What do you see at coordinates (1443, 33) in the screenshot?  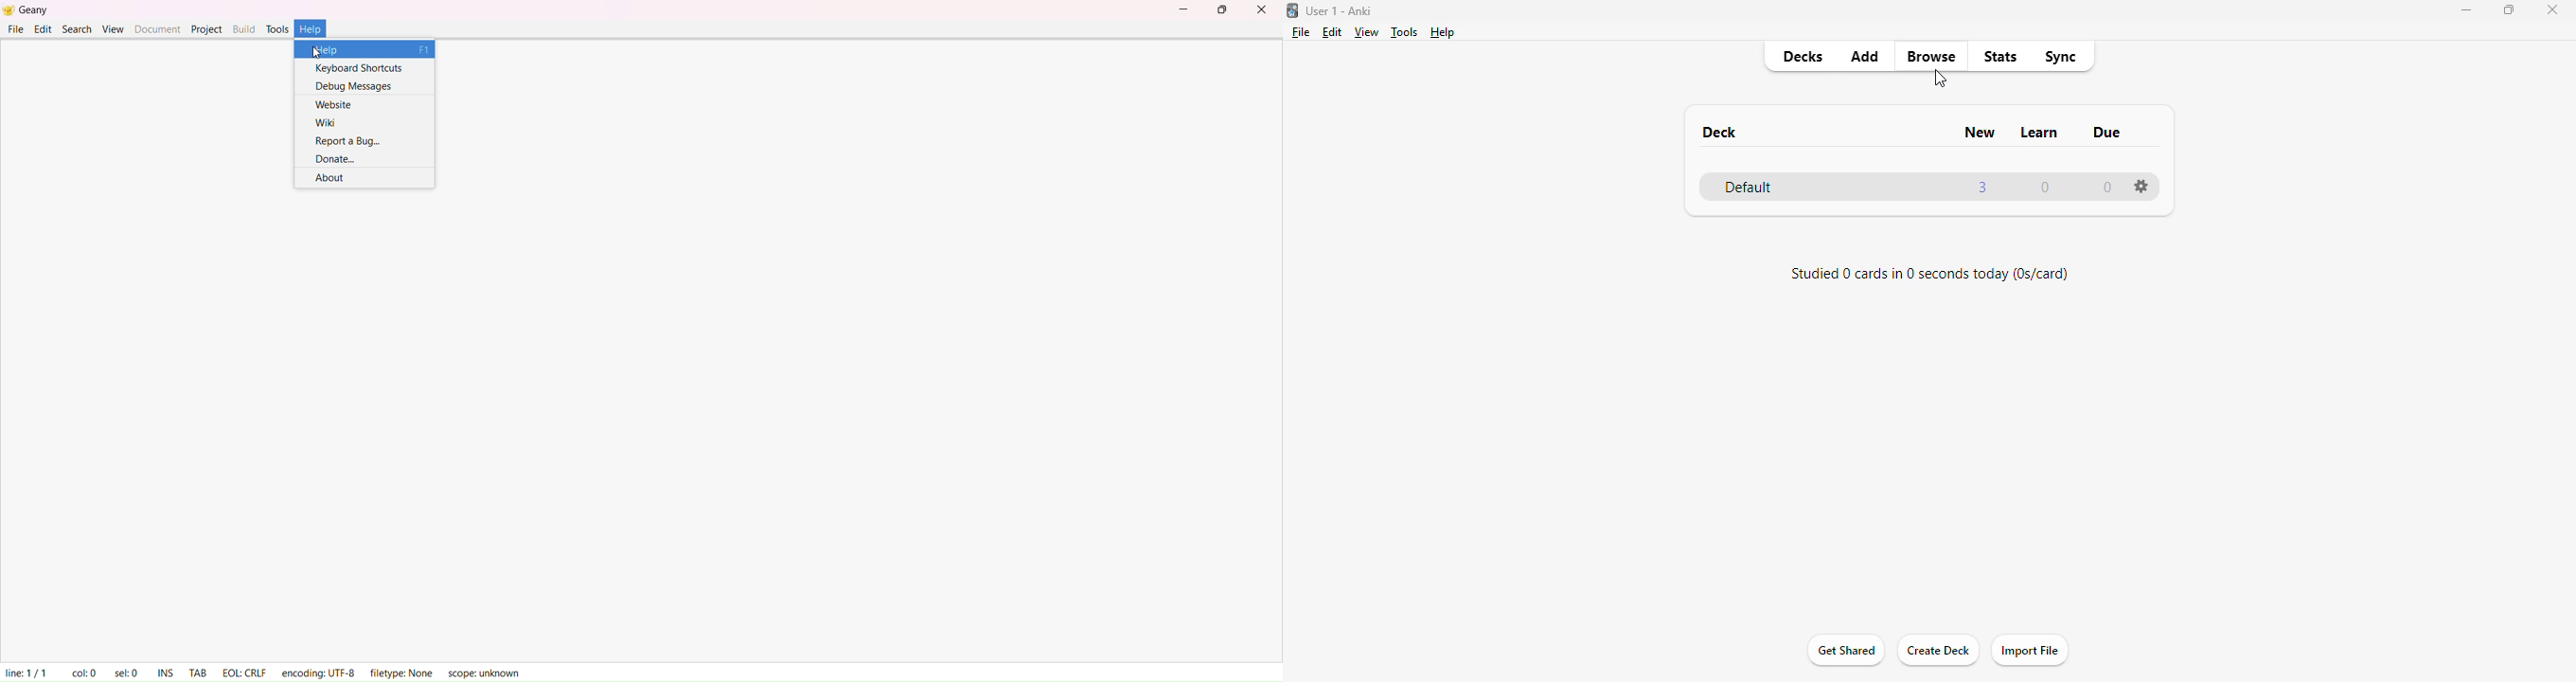 I see `help` at bounding box center [1443, 33].